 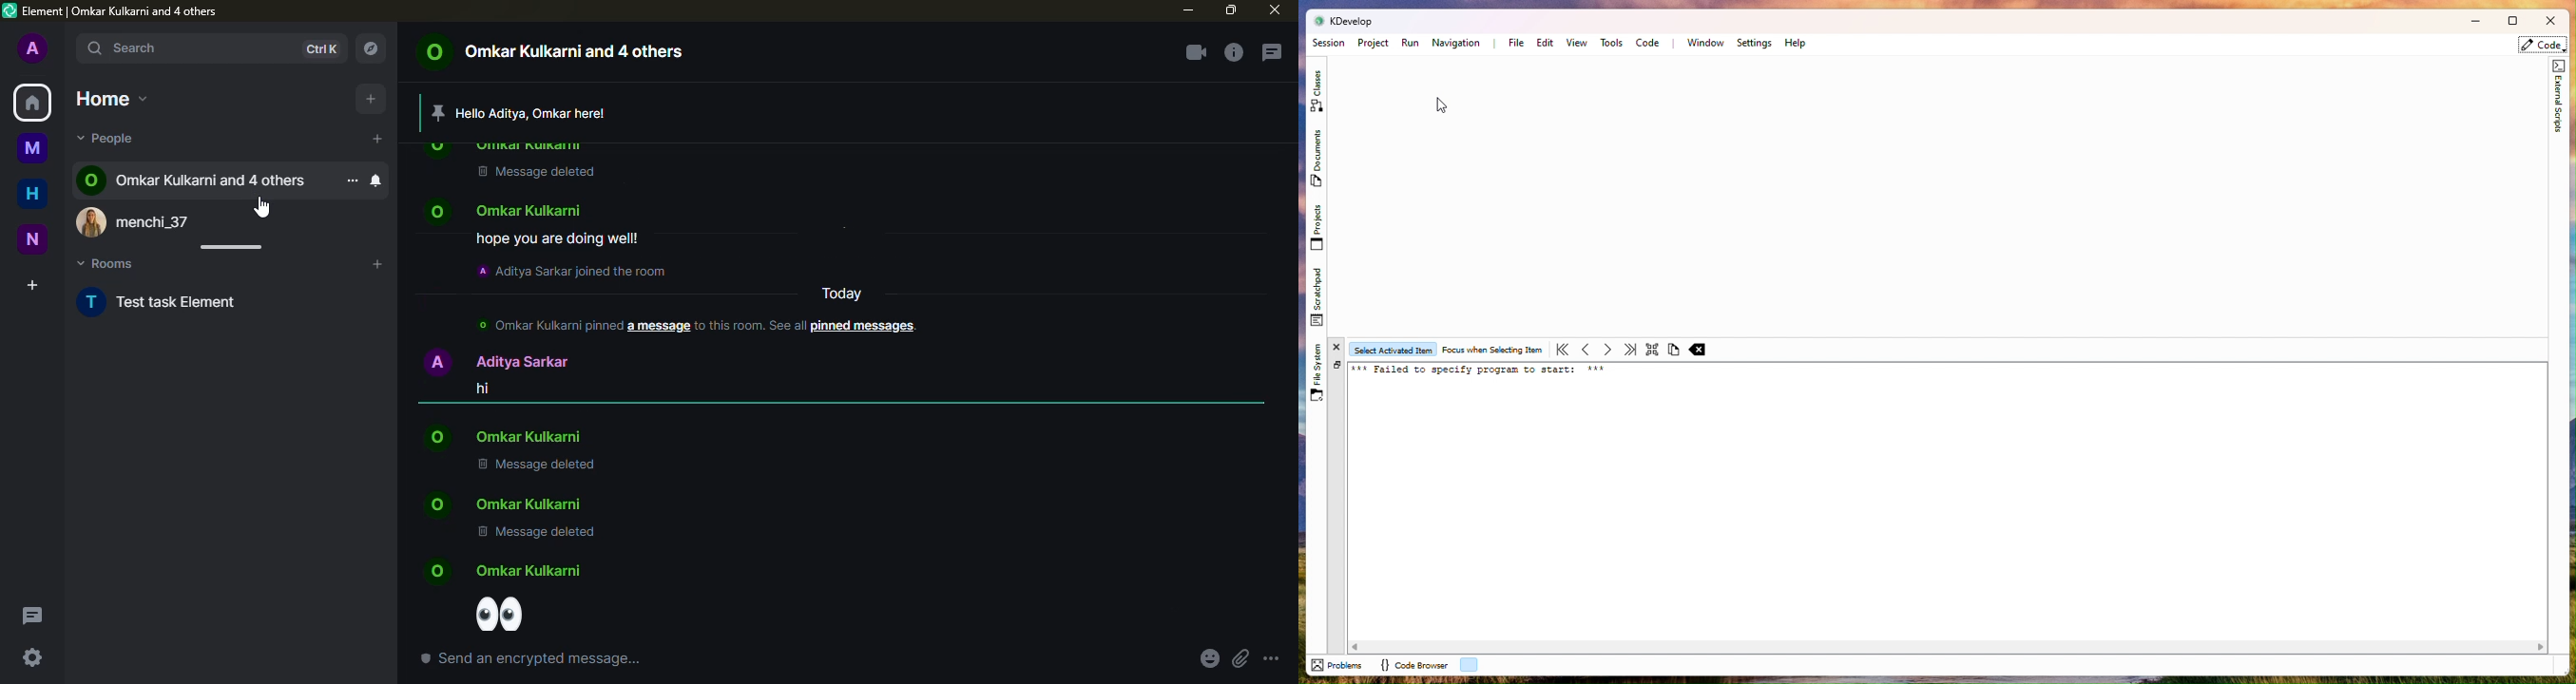 What do you see at coordinates (1184, 10) in the screenshot?
I see `minimize` at bounding box center [1184, 10].